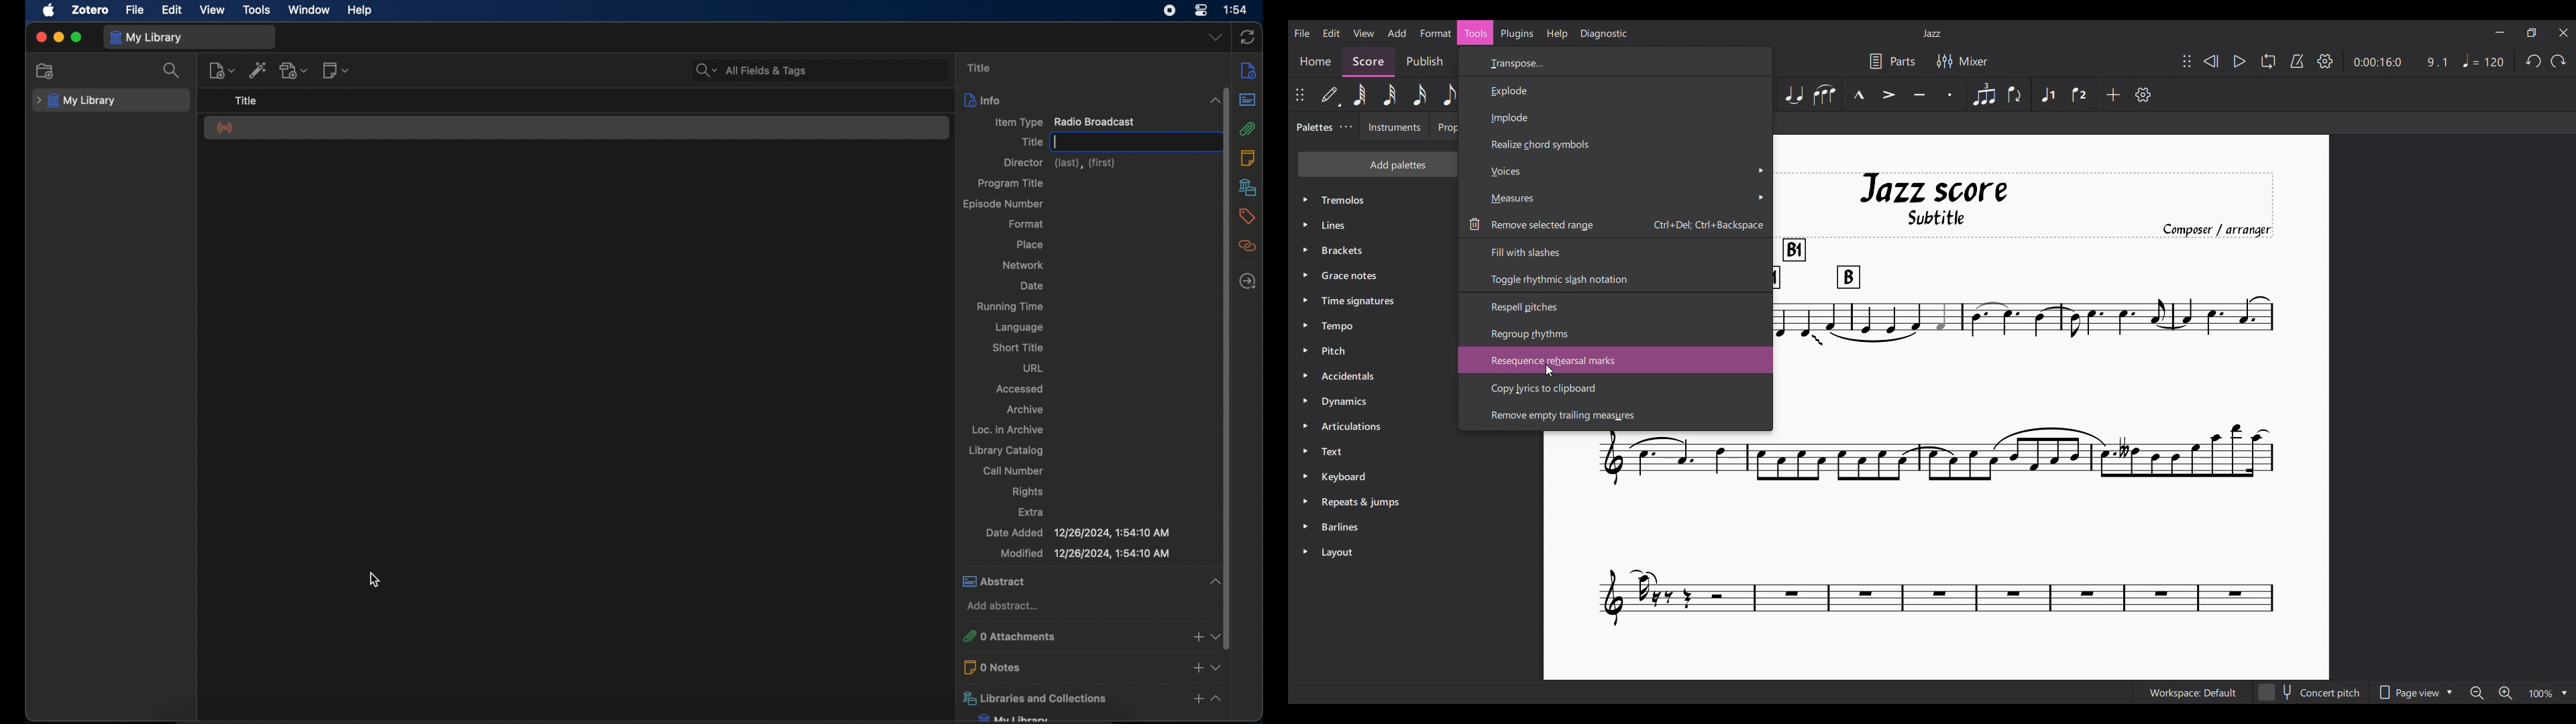 Image resolution: width=2576 pixels, height=728 pixels. I want to click on Change position, so click(2187, 61).